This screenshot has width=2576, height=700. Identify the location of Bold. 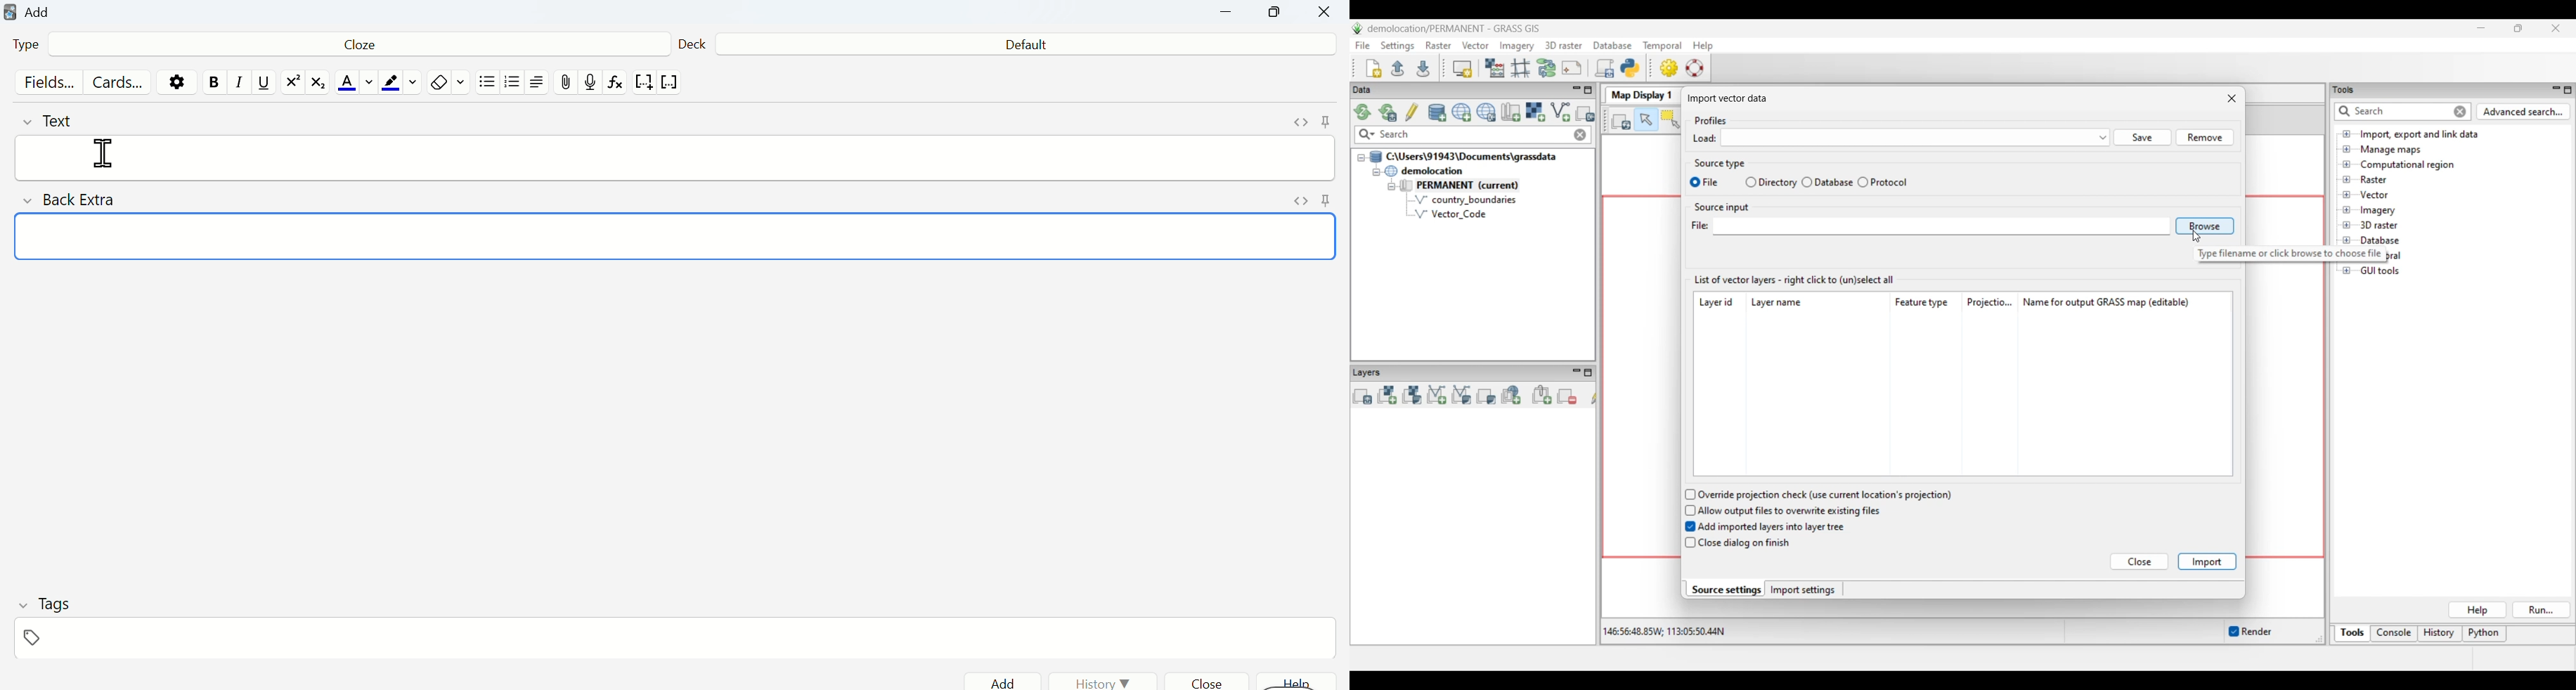
(214, 82).